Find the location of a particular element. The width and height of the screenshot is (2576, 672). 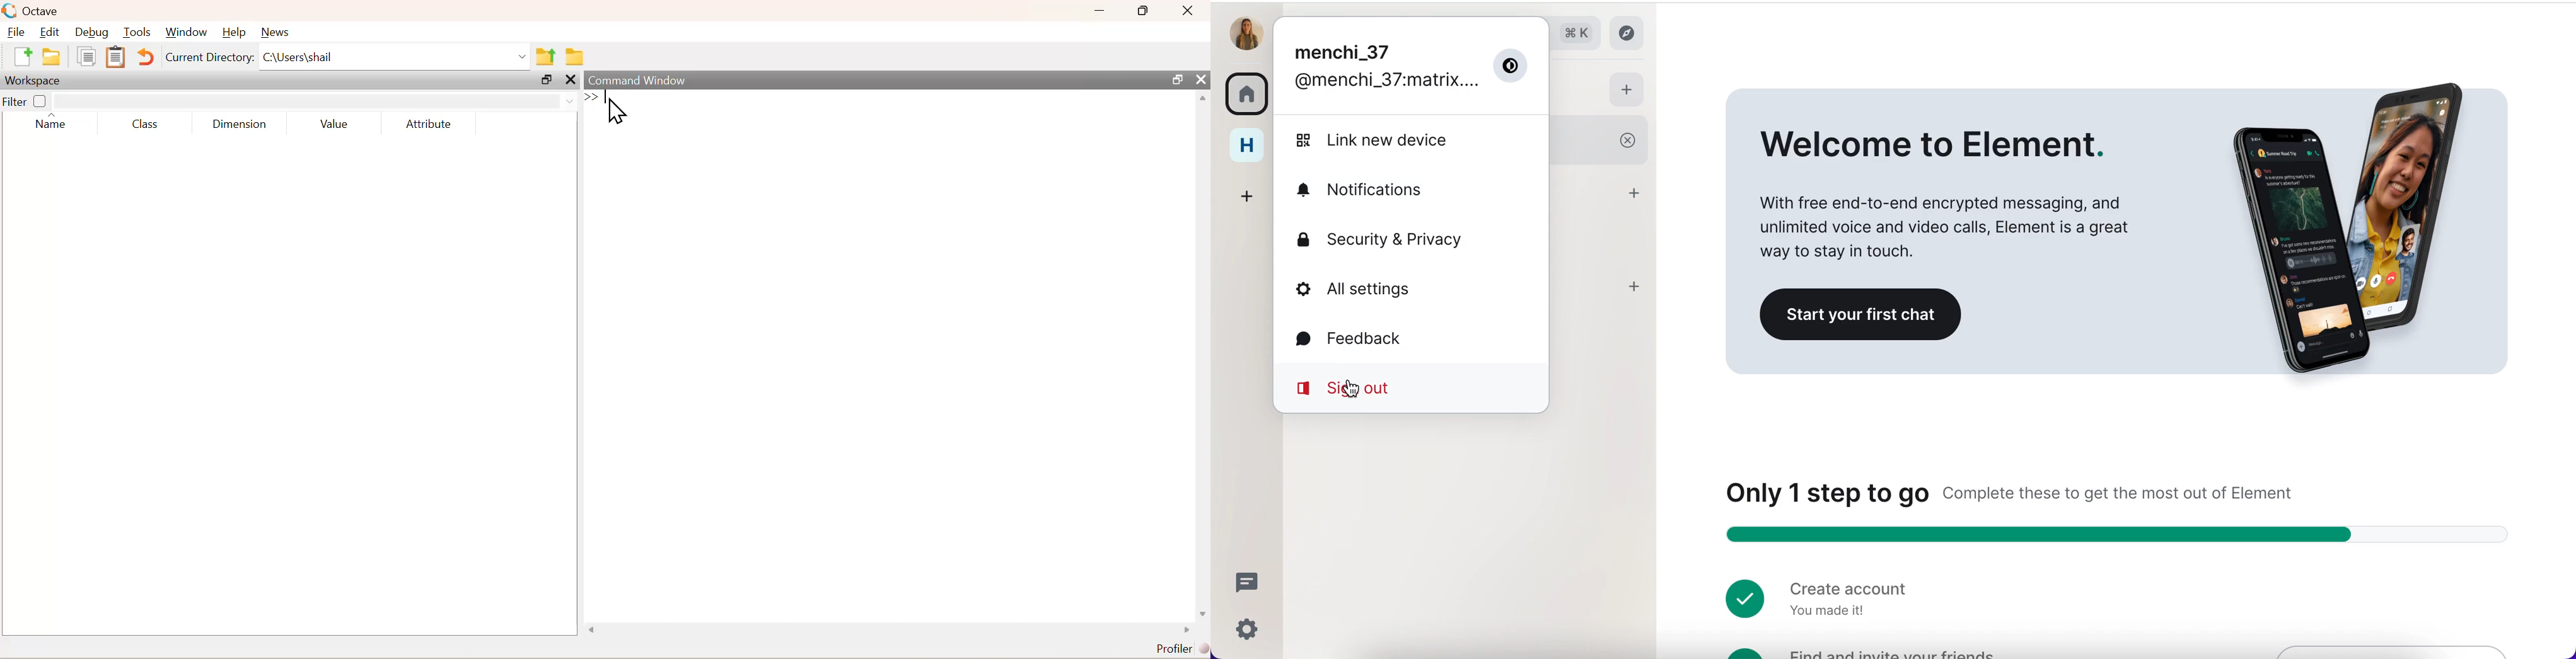

notifications is located at coordinates (1387, 190).